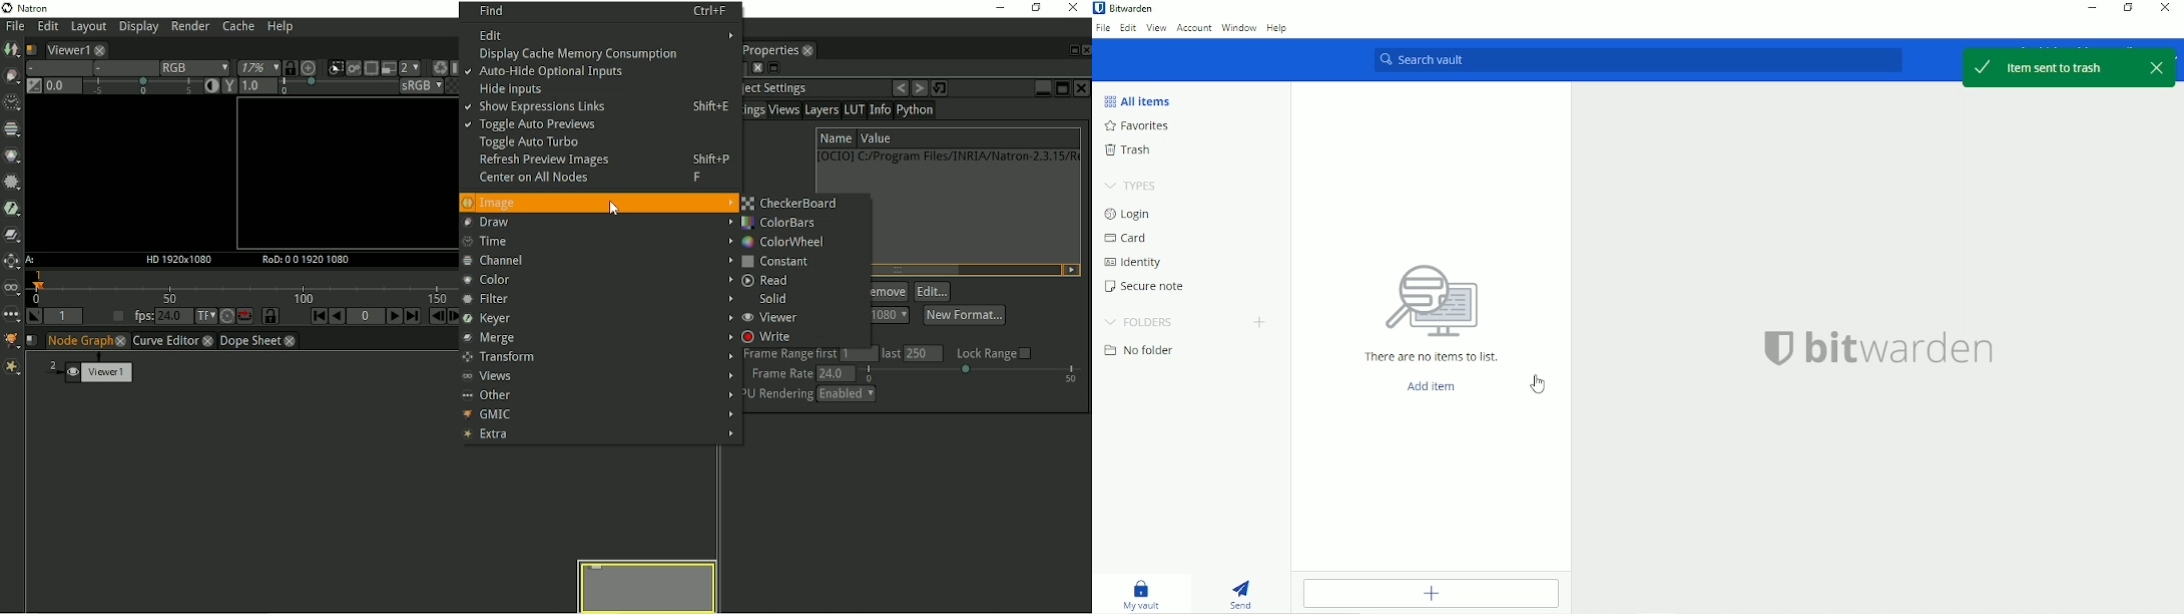 This screenshot has width=2184, height=616. I want to click on All Items, so click(1137, 100).